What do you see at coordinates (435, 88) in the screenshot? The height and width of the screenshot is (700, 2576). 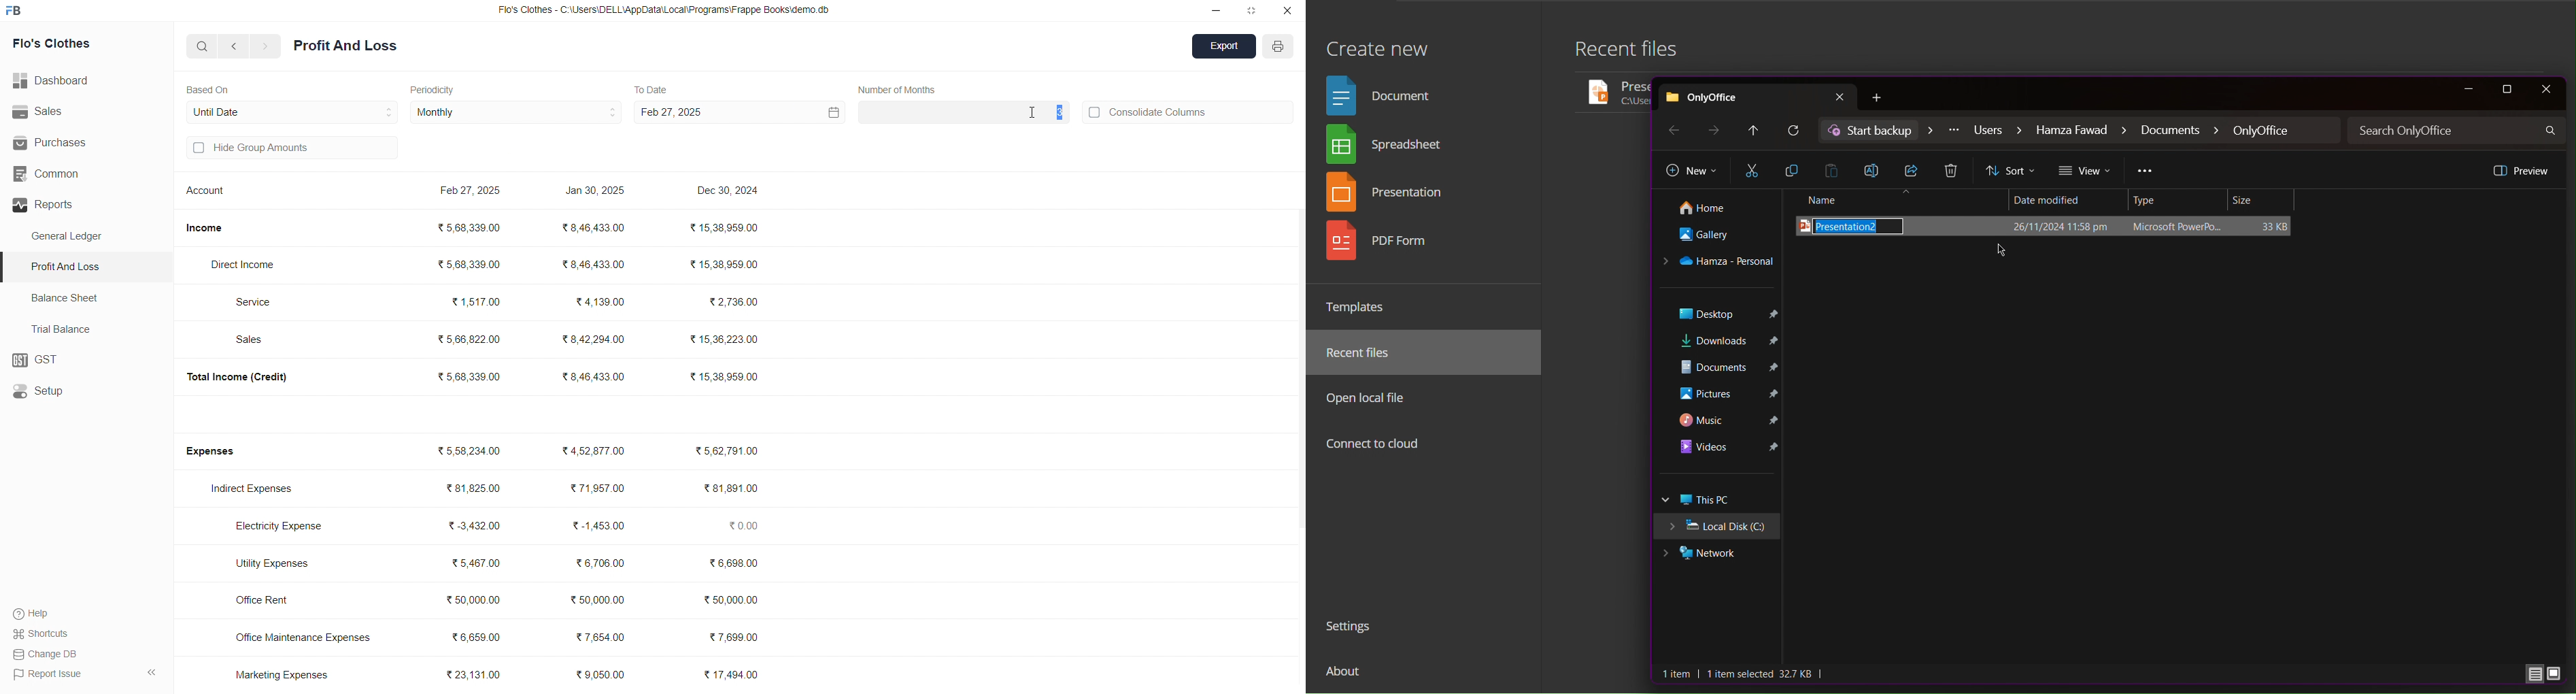 I see `Periodicity` at bounding box center [435, 88].